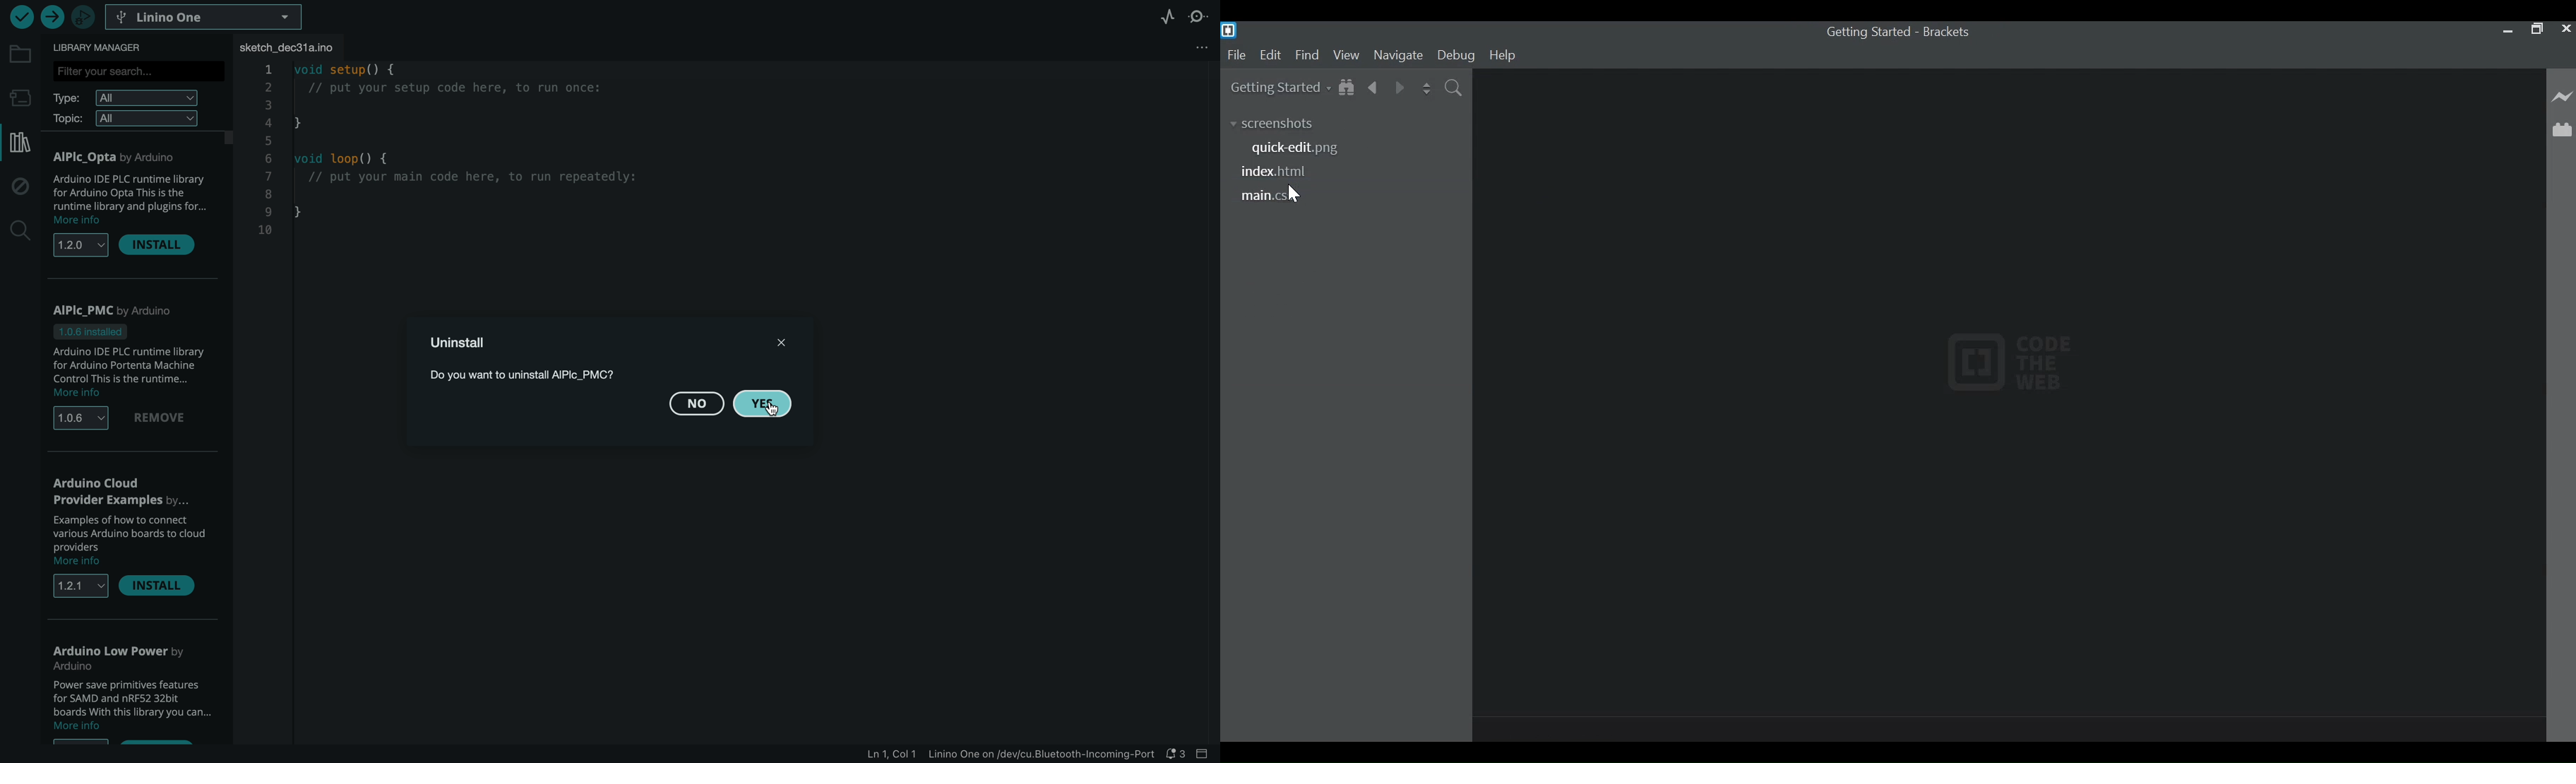 This screenshot has height=784, width=2576. What do you see at coordinates (53, 17) in the screenshot?
I see `upload` at bounding box center [53, 17].